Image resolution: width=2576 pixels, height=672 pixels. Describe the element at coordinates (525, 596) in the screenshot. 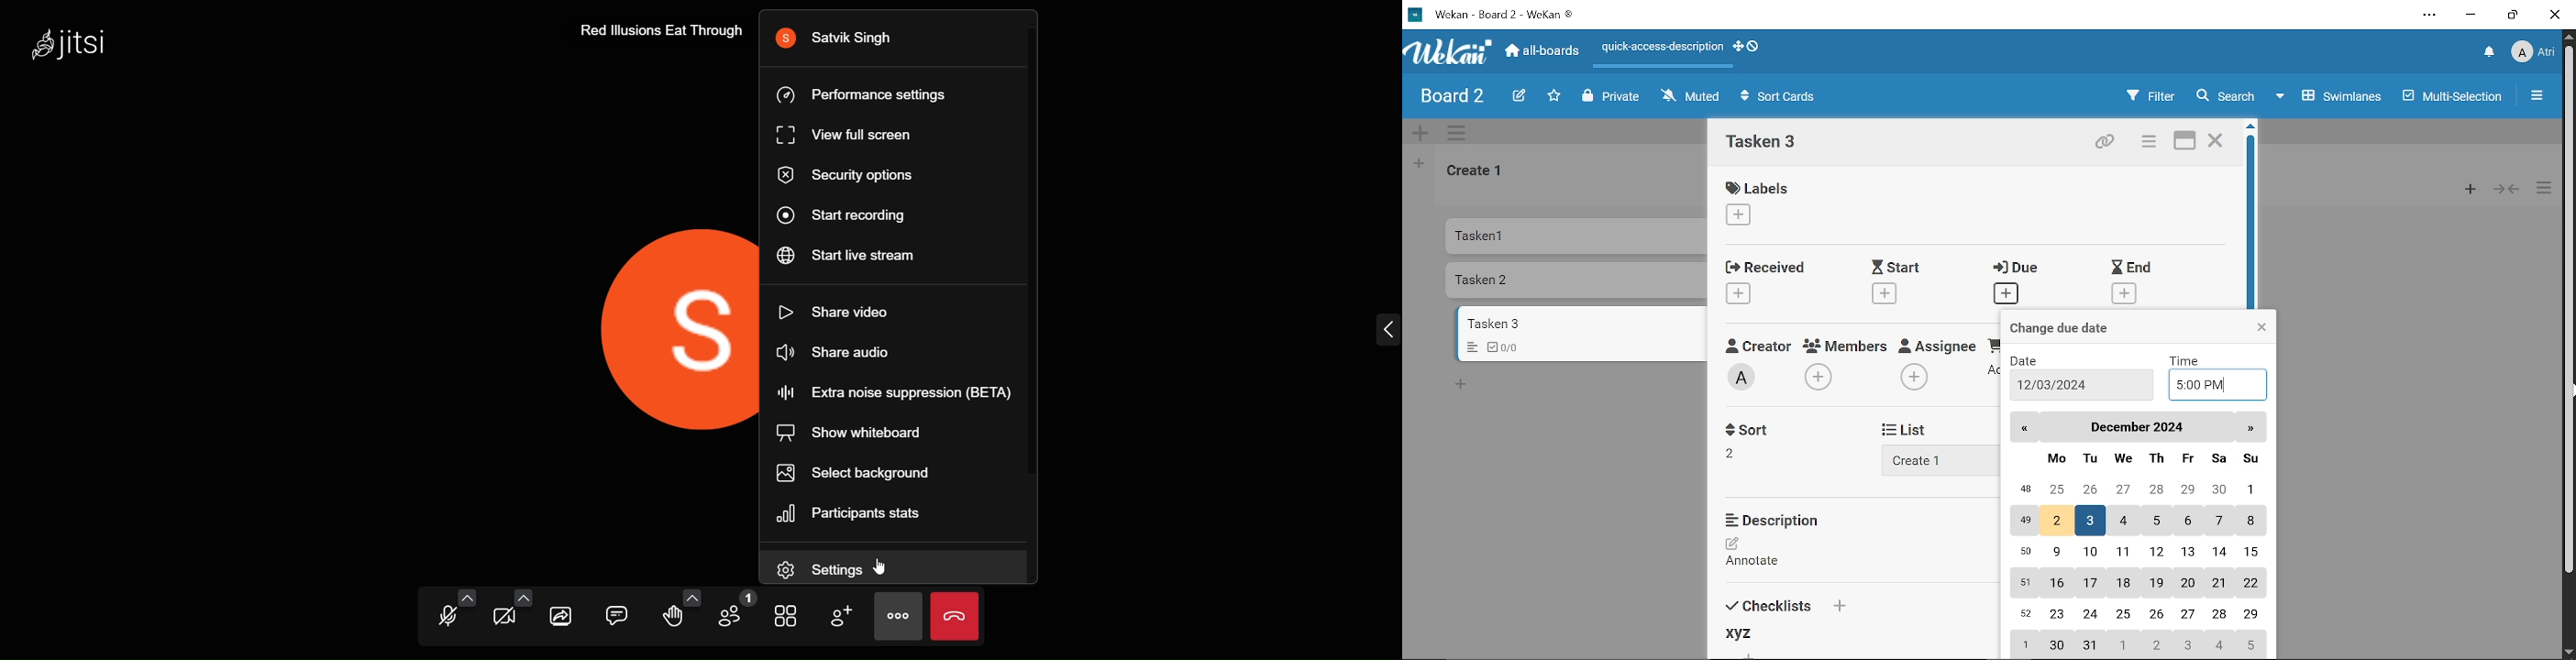

I see `more camera option` at that location.